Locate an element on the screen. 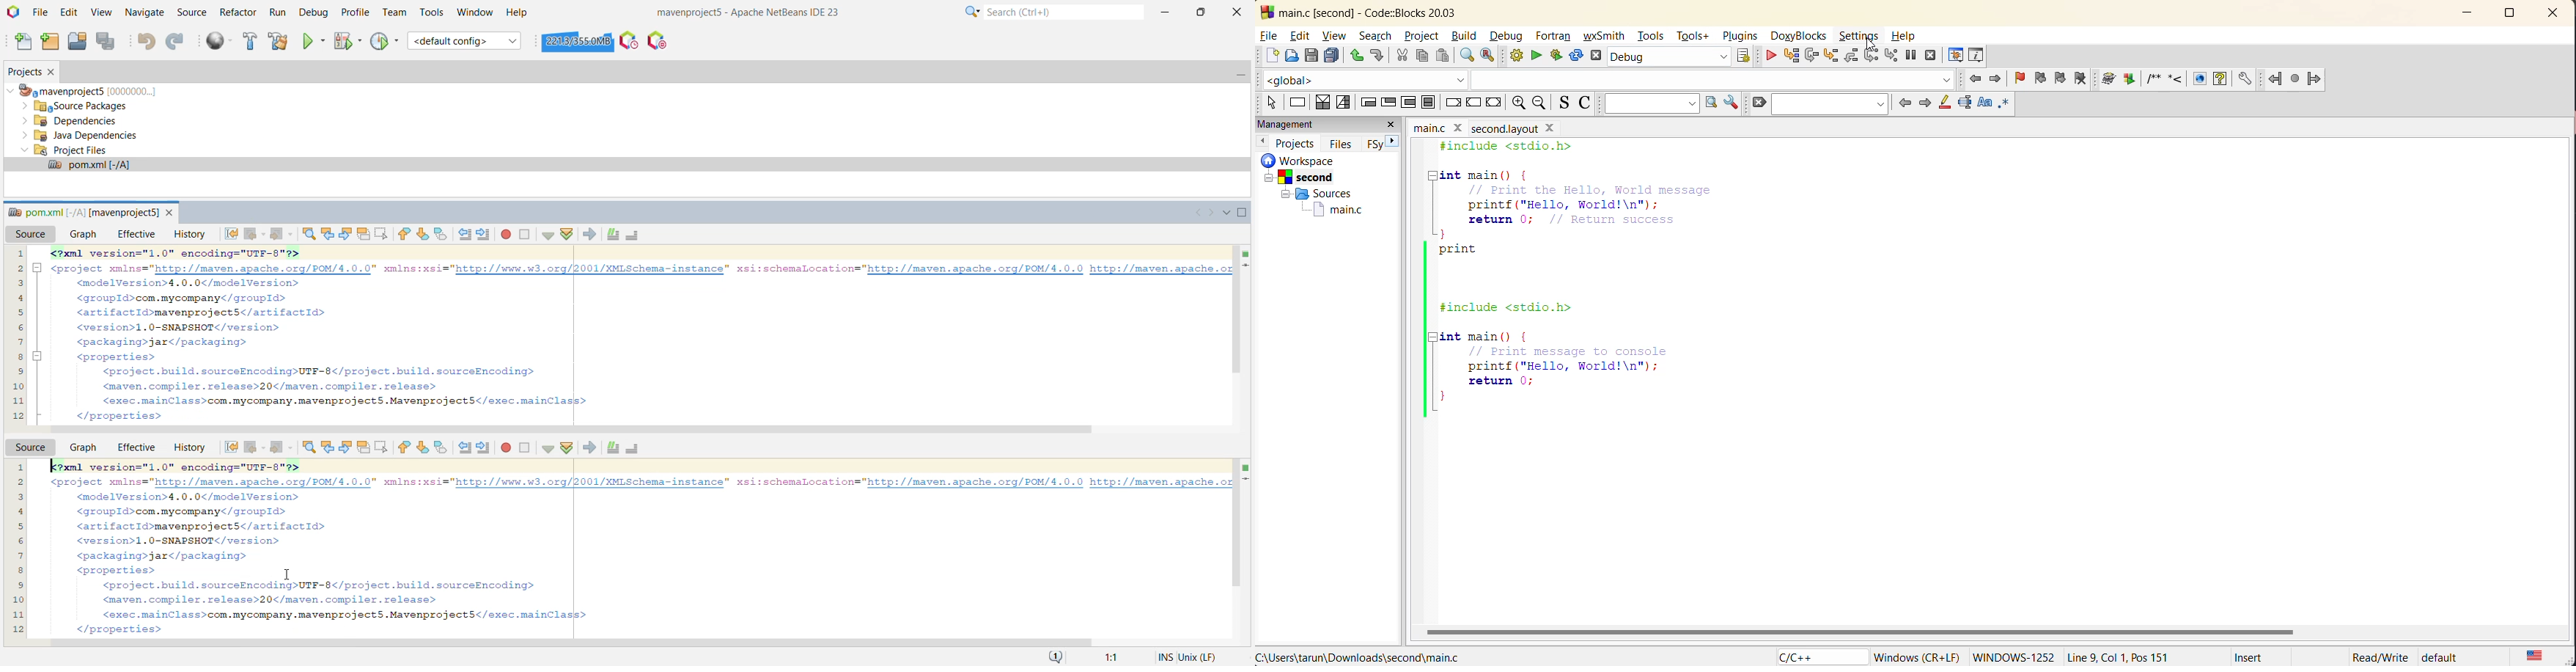  Forward is located at coordinates (282, 447).